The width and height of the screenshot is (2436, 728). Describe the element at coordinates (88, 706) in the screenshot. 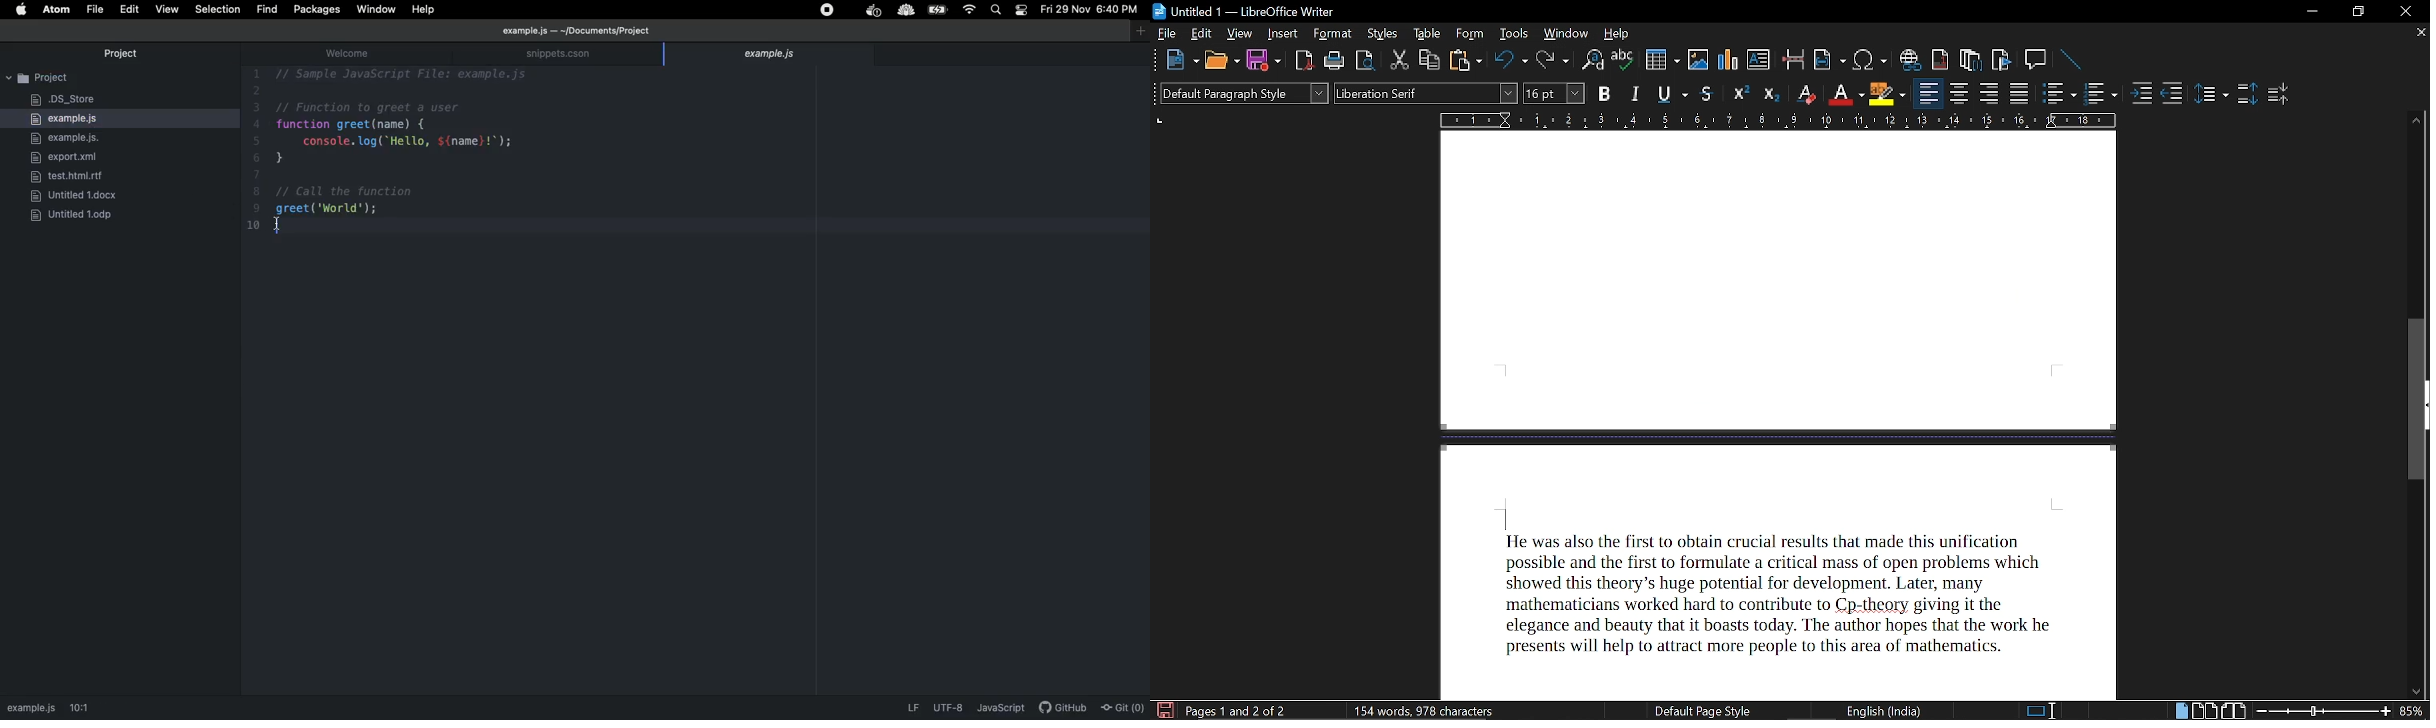

I see `1:1` at that location.